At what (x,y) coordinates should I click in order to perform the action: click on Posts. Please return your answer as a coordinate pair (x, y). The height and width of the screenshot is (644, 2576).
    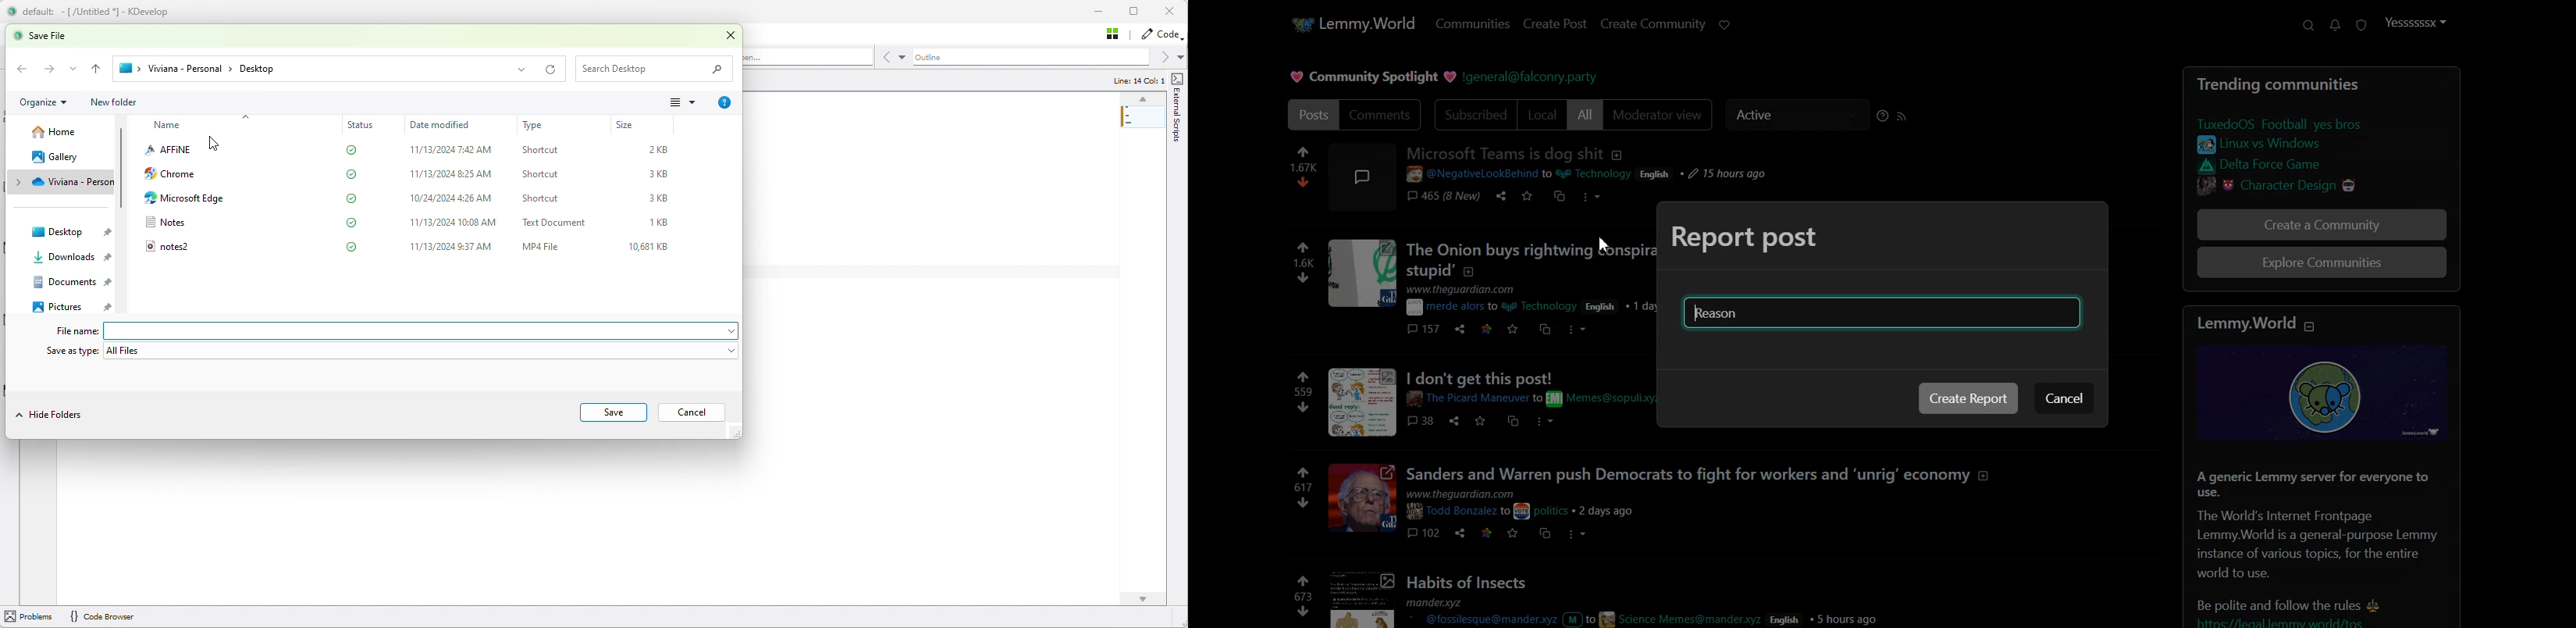
    Looking at the image, I should click on (1777, 599).